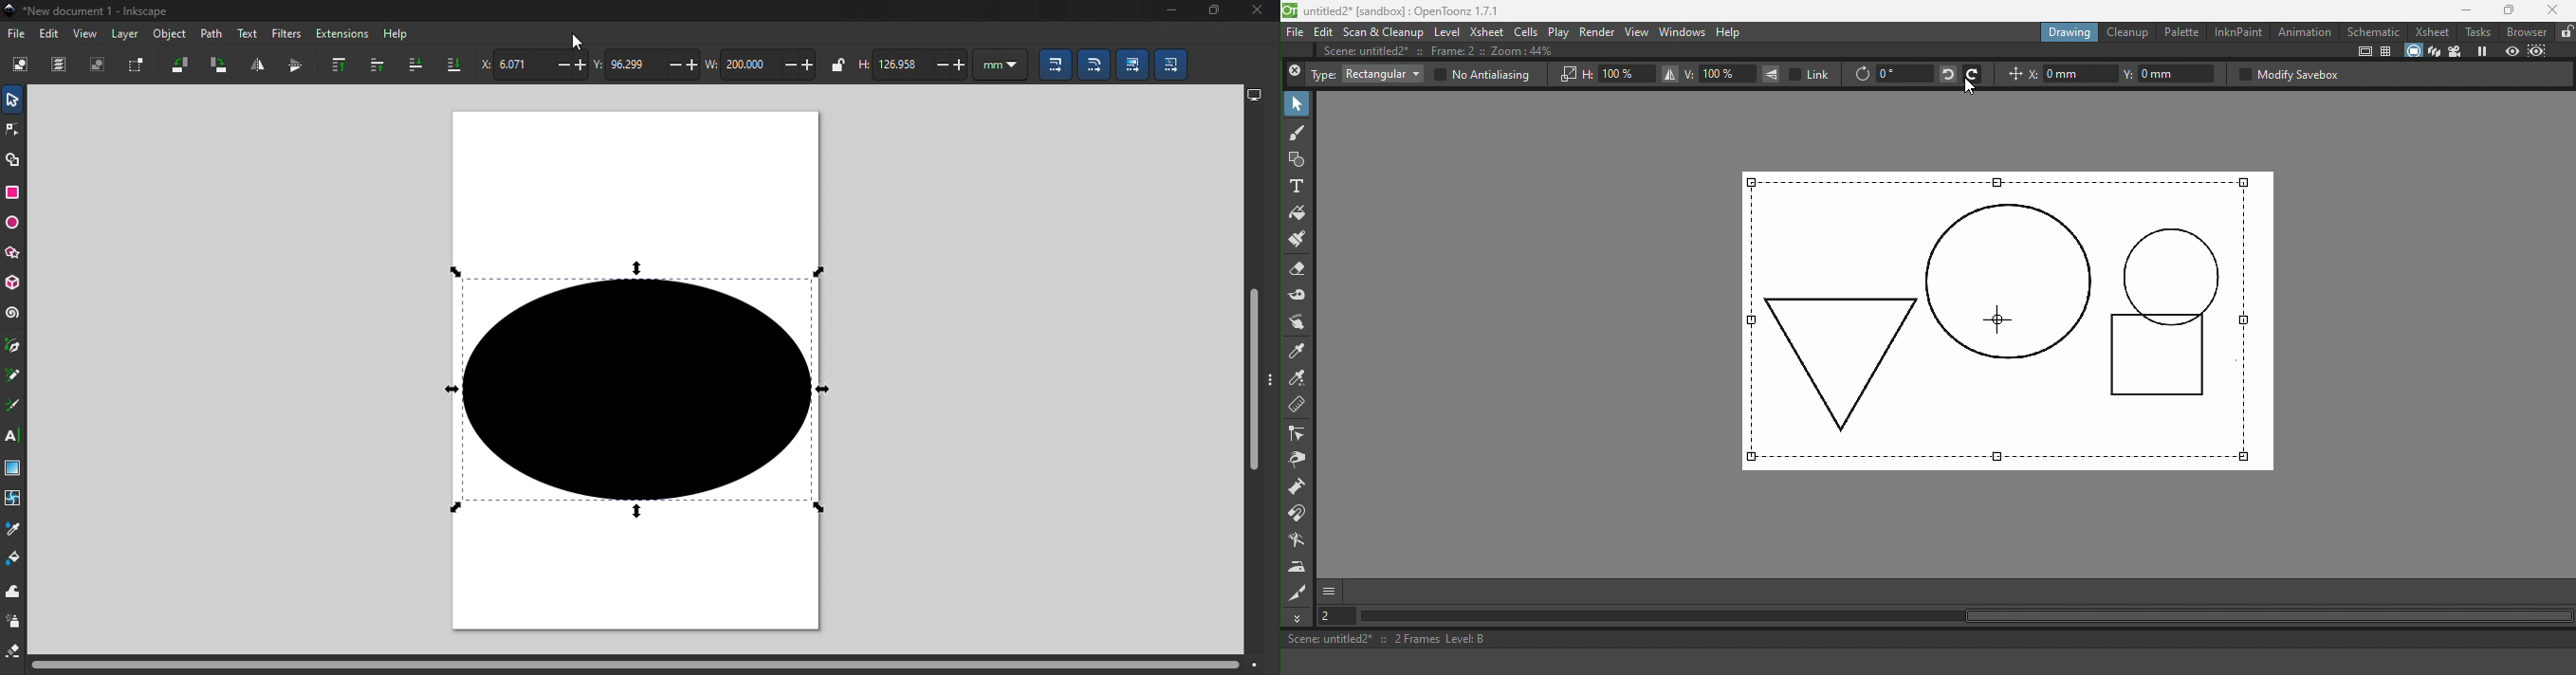  Describe the element at coordinates (1134, 66) in the screenshot. I see `Move gradients (in fill or stroke) along with the objects` at that location.